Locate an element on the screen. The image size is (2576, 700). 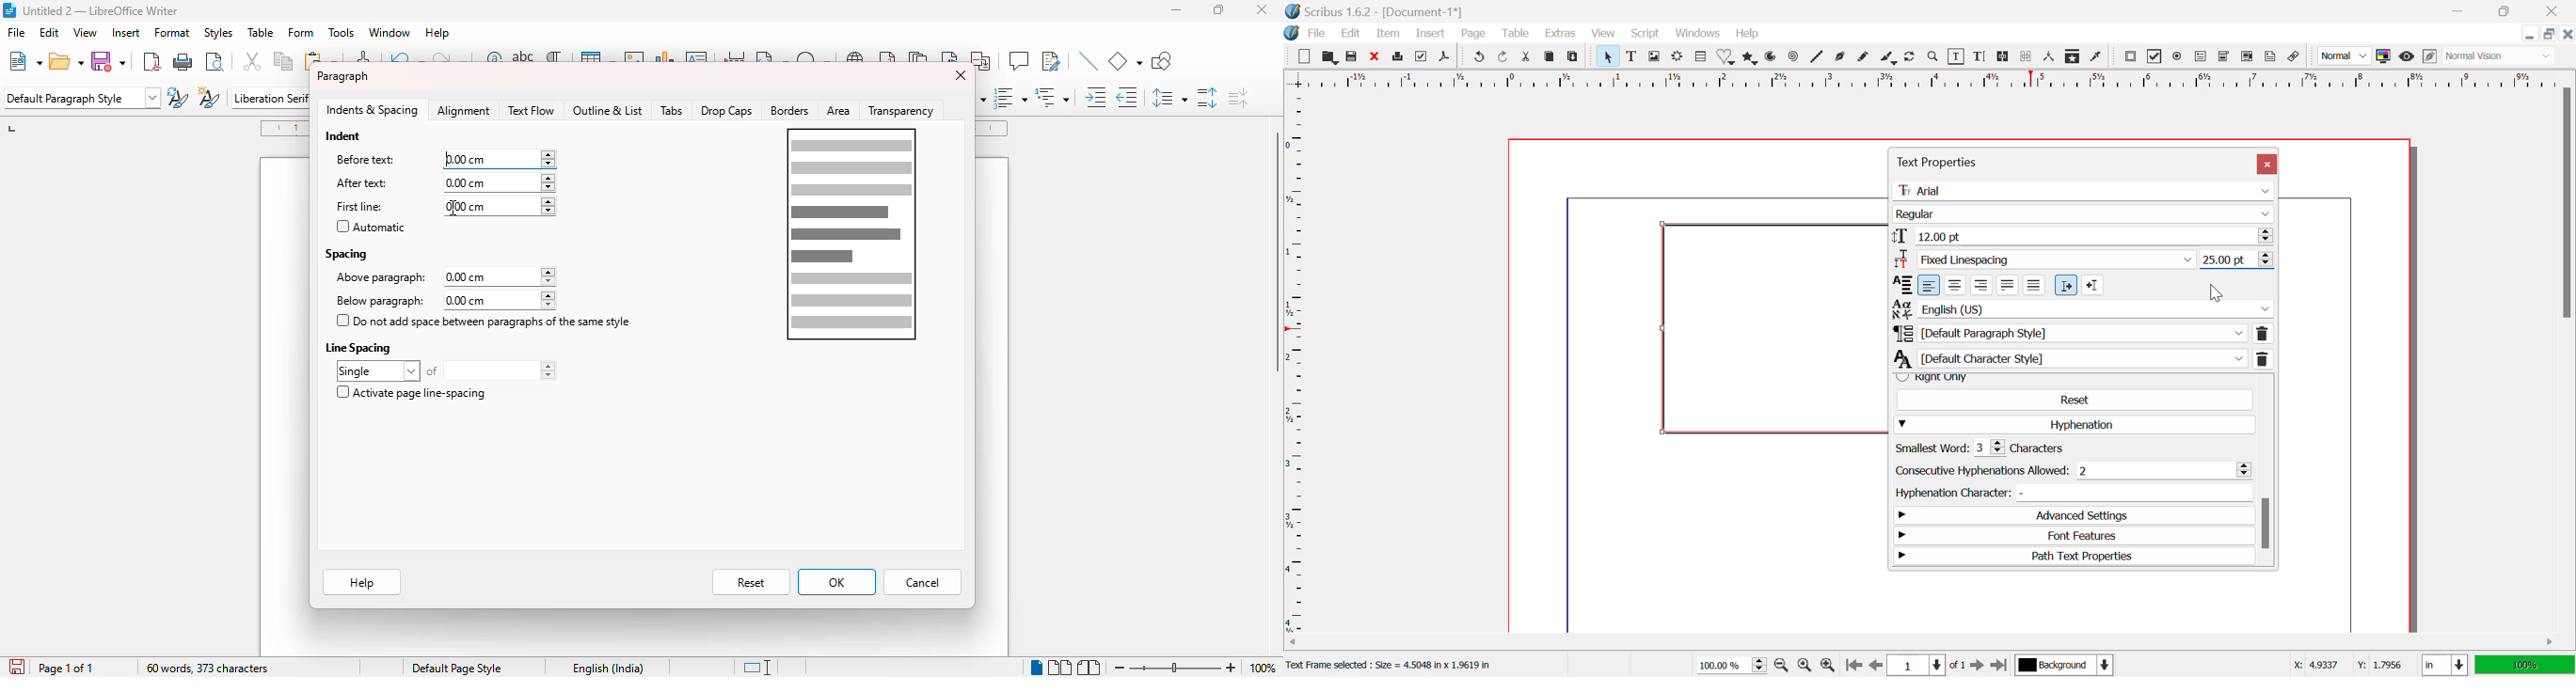
page style is located at coordinates (457, 668).